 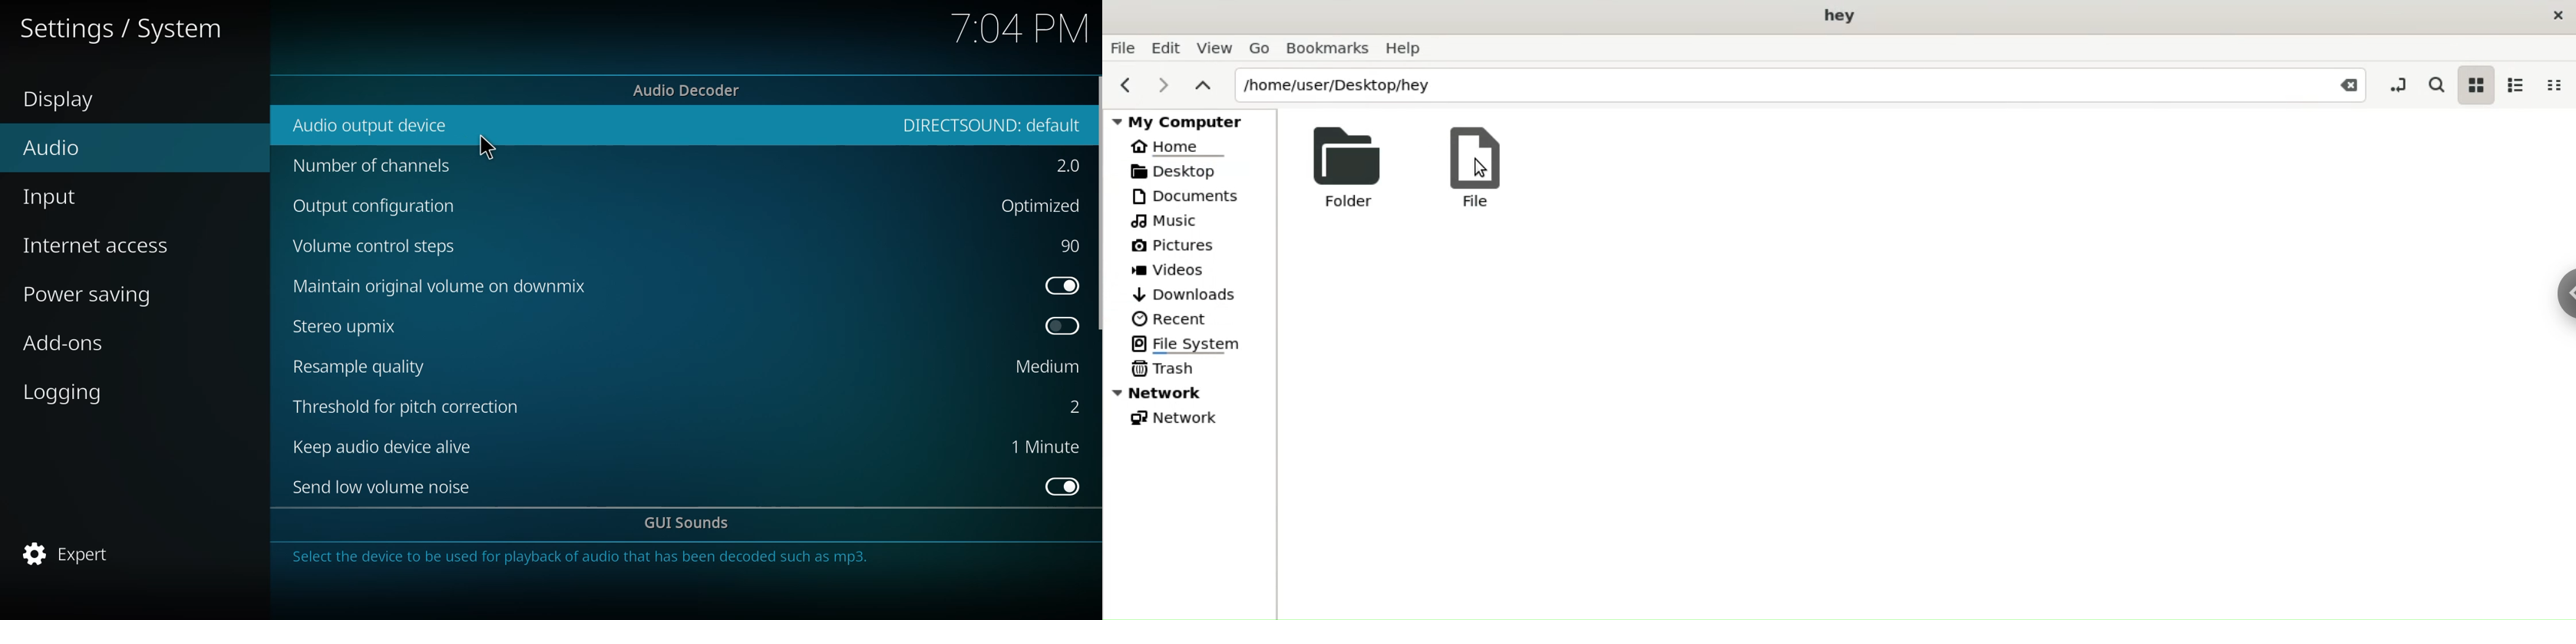 What do you see at coordinates (2518, 85) in the screenshot?
I see `list view` at bounding box center [2518, 85].